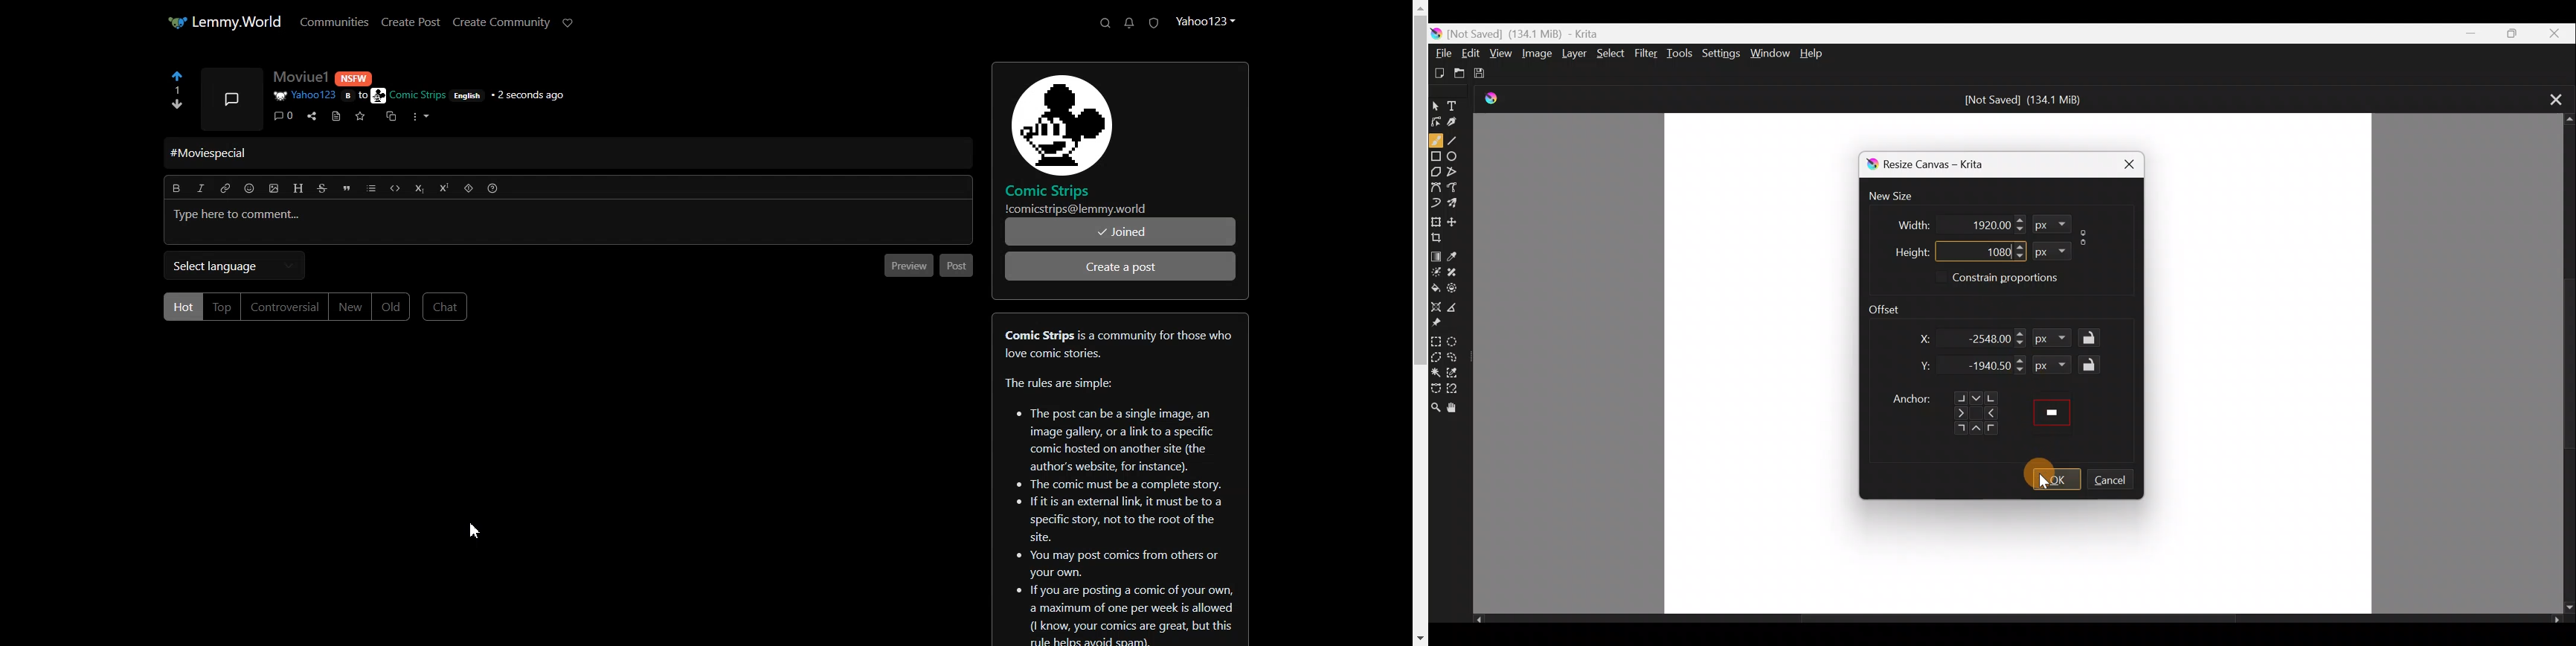 Image resolution: width=2576 pixels, height=672 pixels. What do you see at coordinates (1456, 154) in the screenshot?
I see `Ellipse tool` at bounding box center [1456, 154].